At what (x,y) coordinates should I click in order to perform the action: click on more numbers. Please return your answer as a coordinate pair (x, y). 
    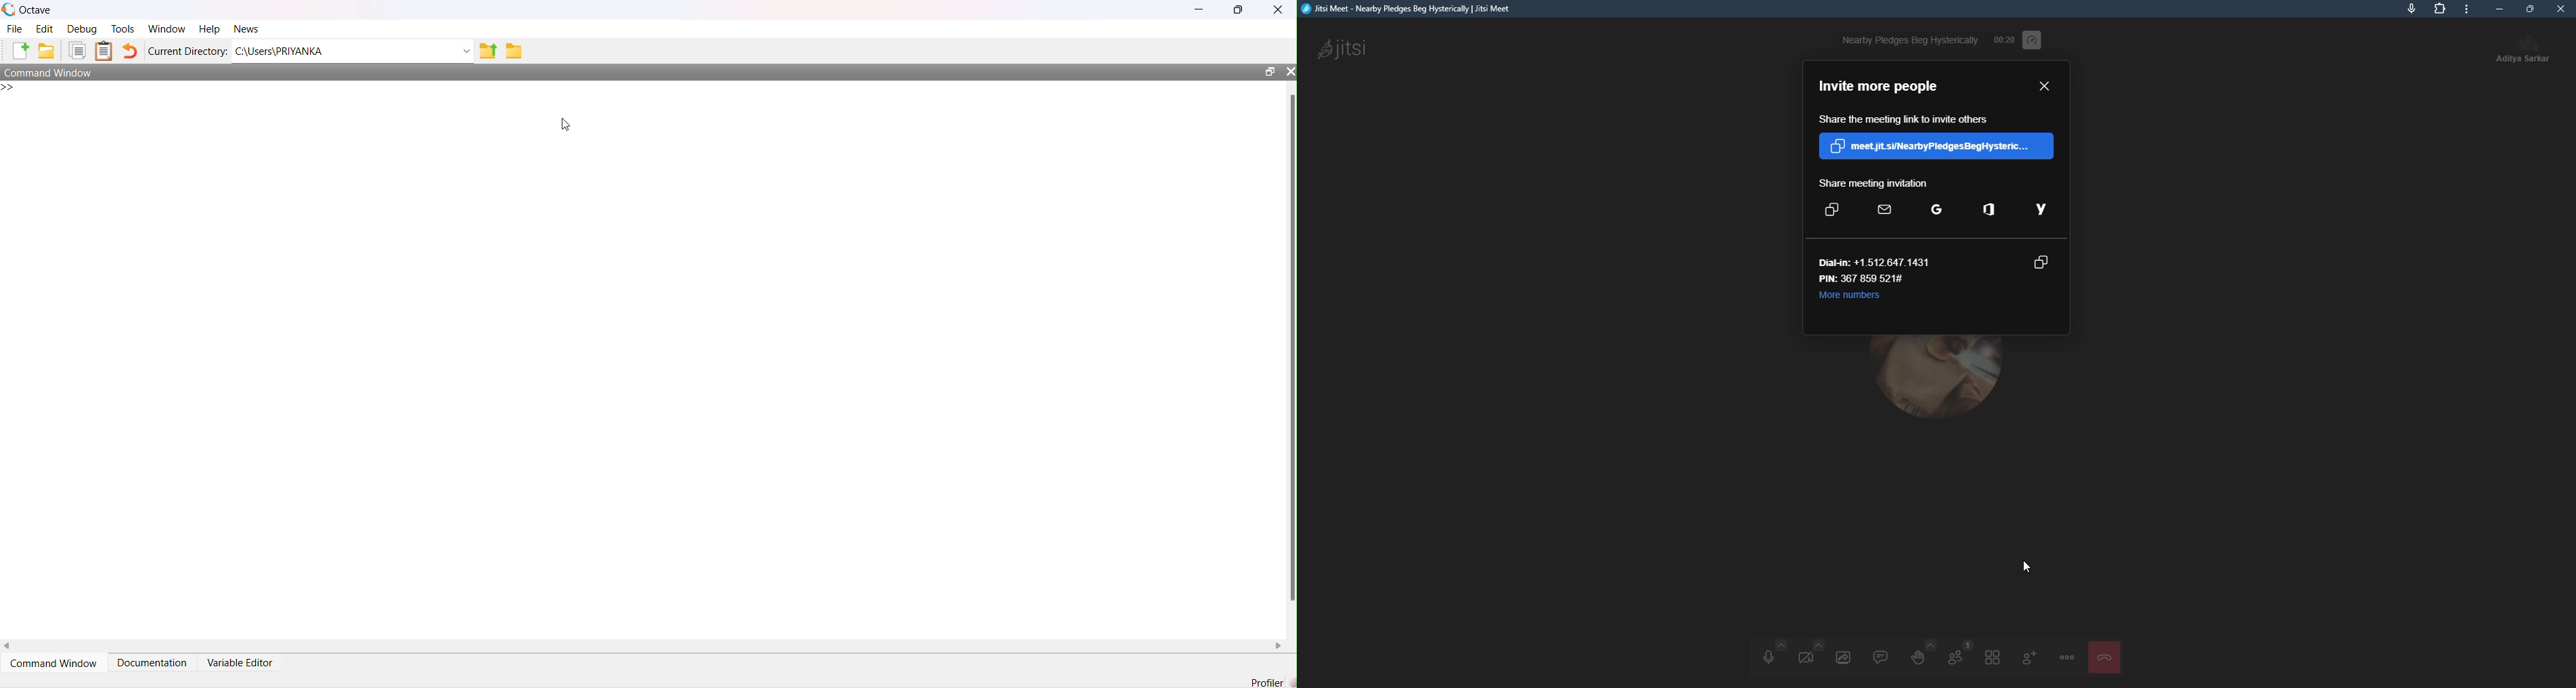
    Looking at the image, I should click on (1851, 295).